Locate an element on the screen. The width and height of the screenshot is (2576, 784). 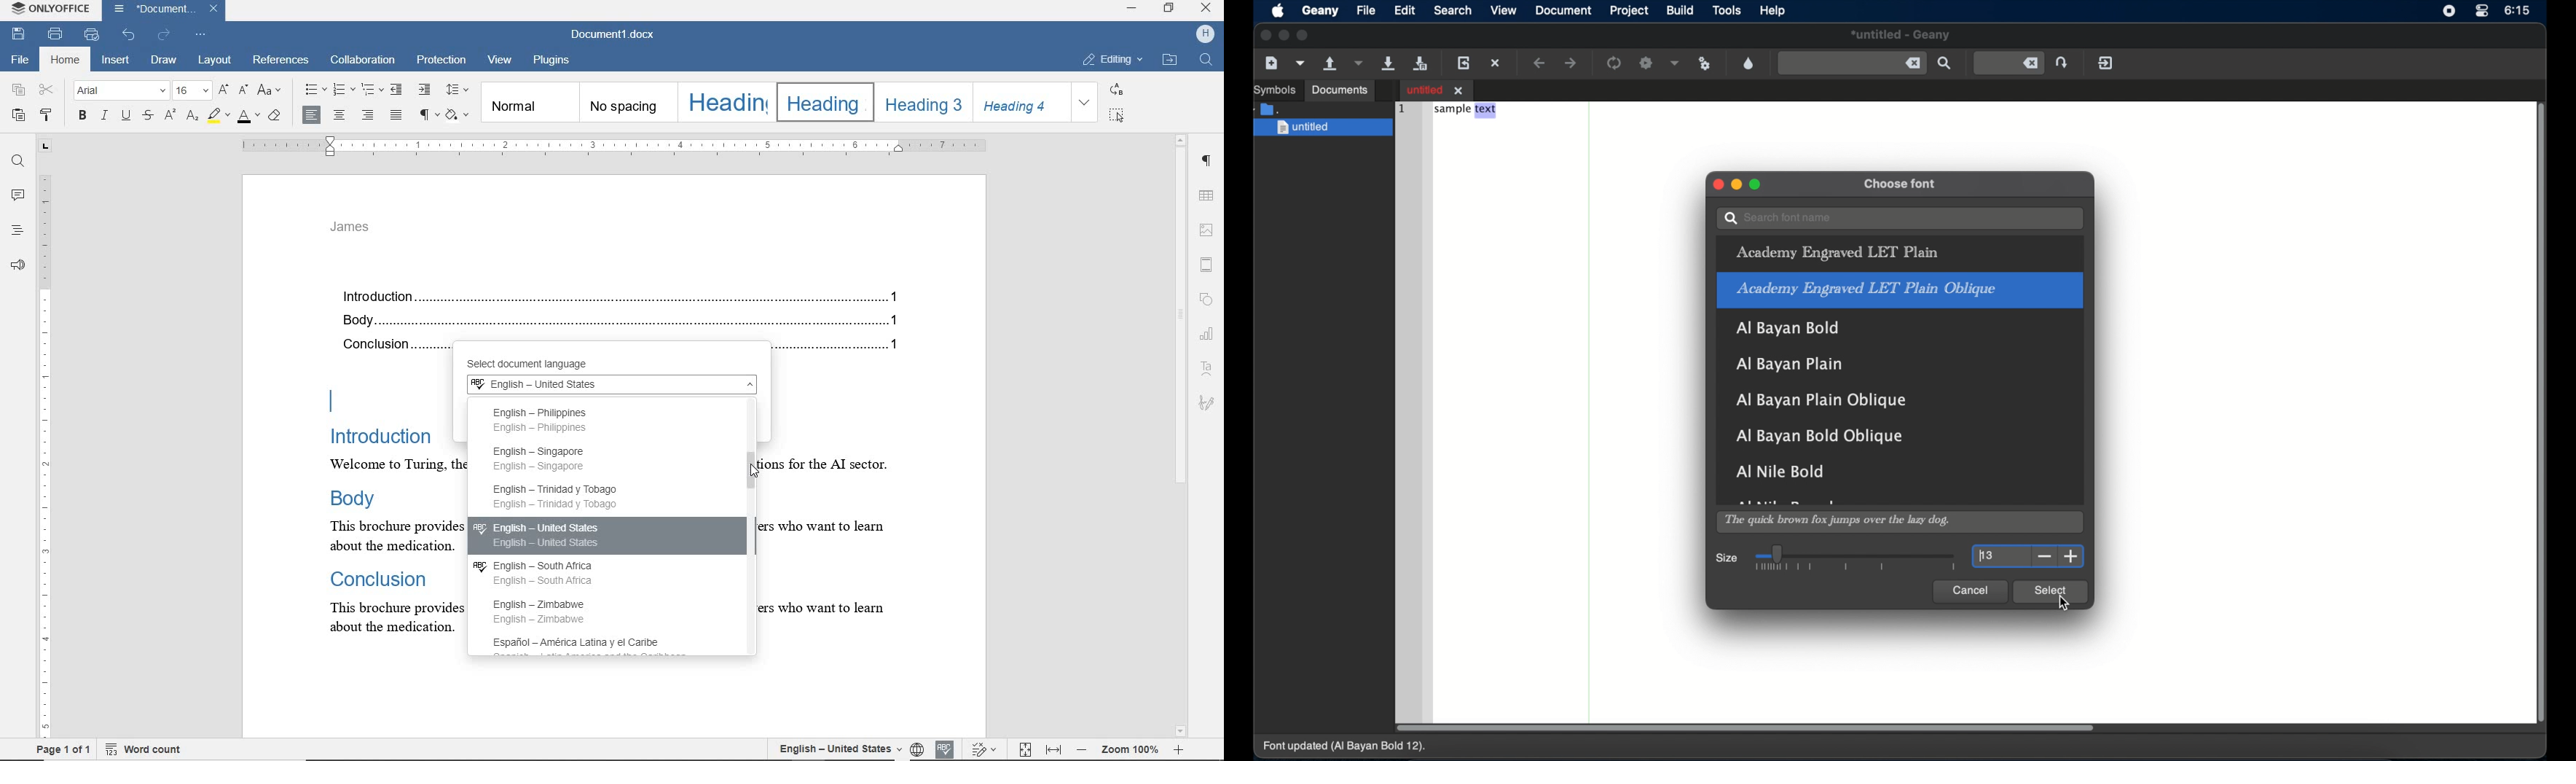
1 is located at coordinates (894, 348).